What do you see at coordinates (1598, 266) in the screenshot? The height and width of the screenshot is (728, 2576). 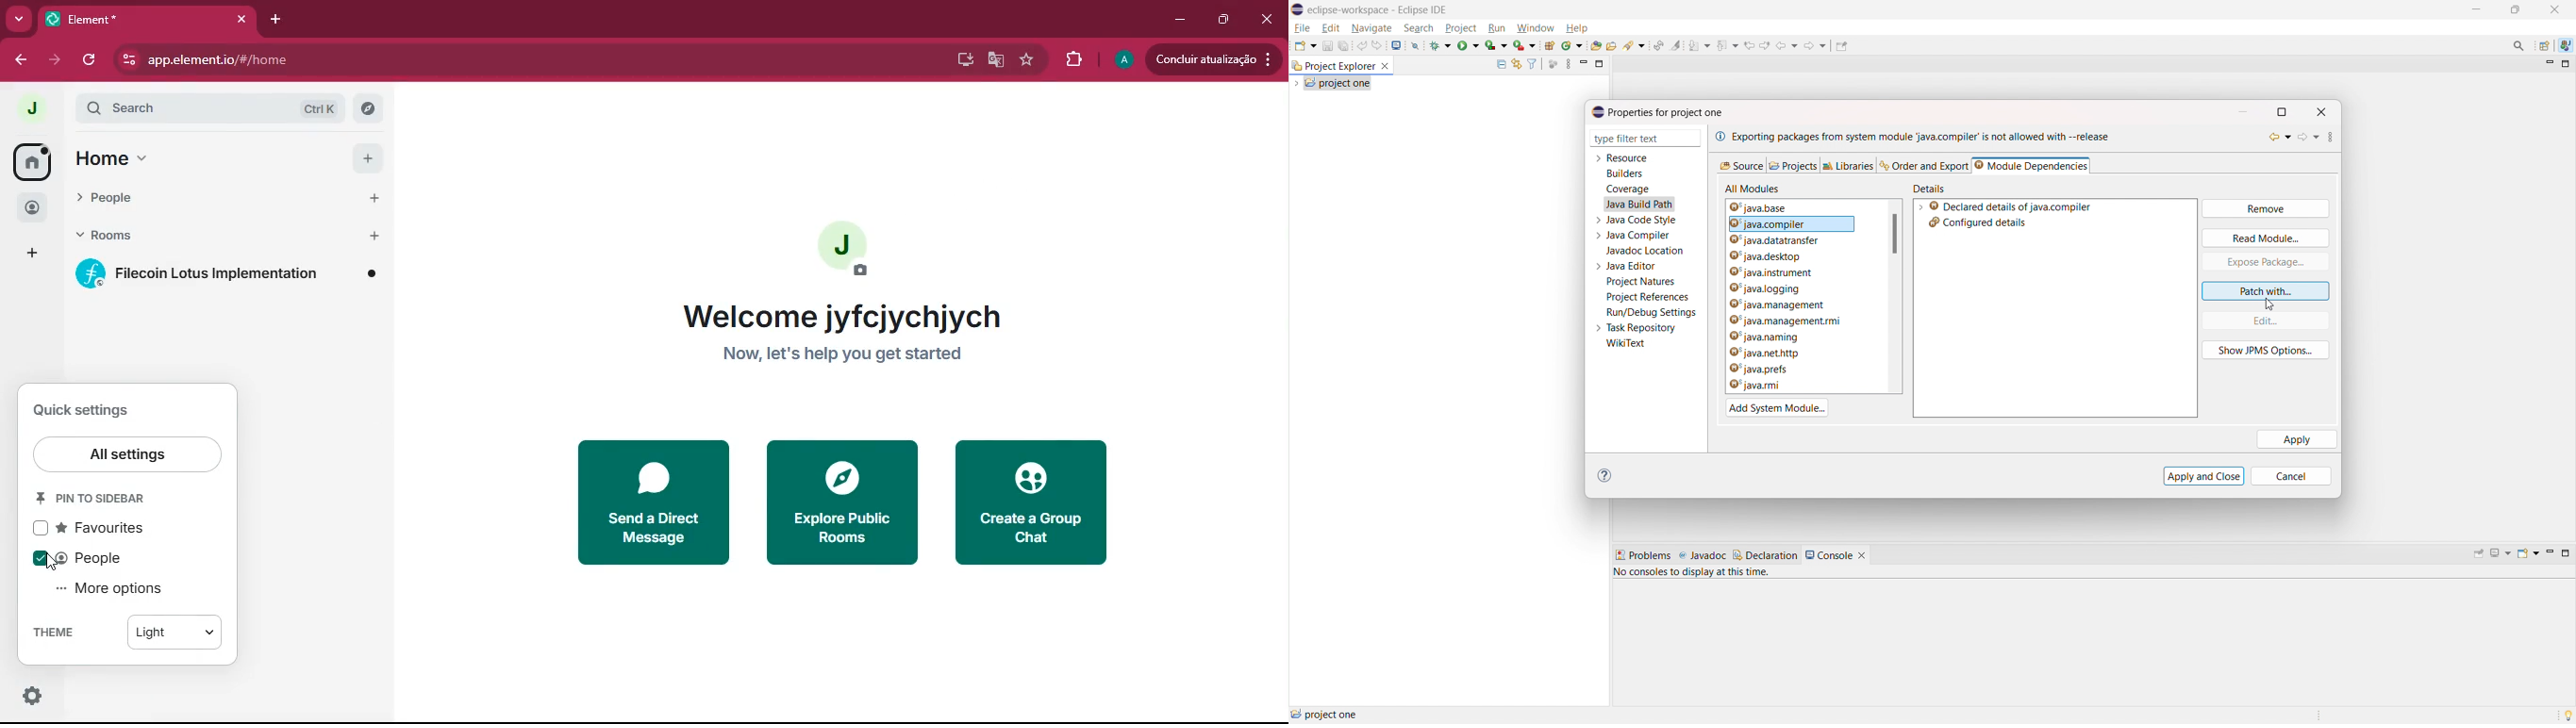 I see `expand java editor` at bounding box center [1598, 266].